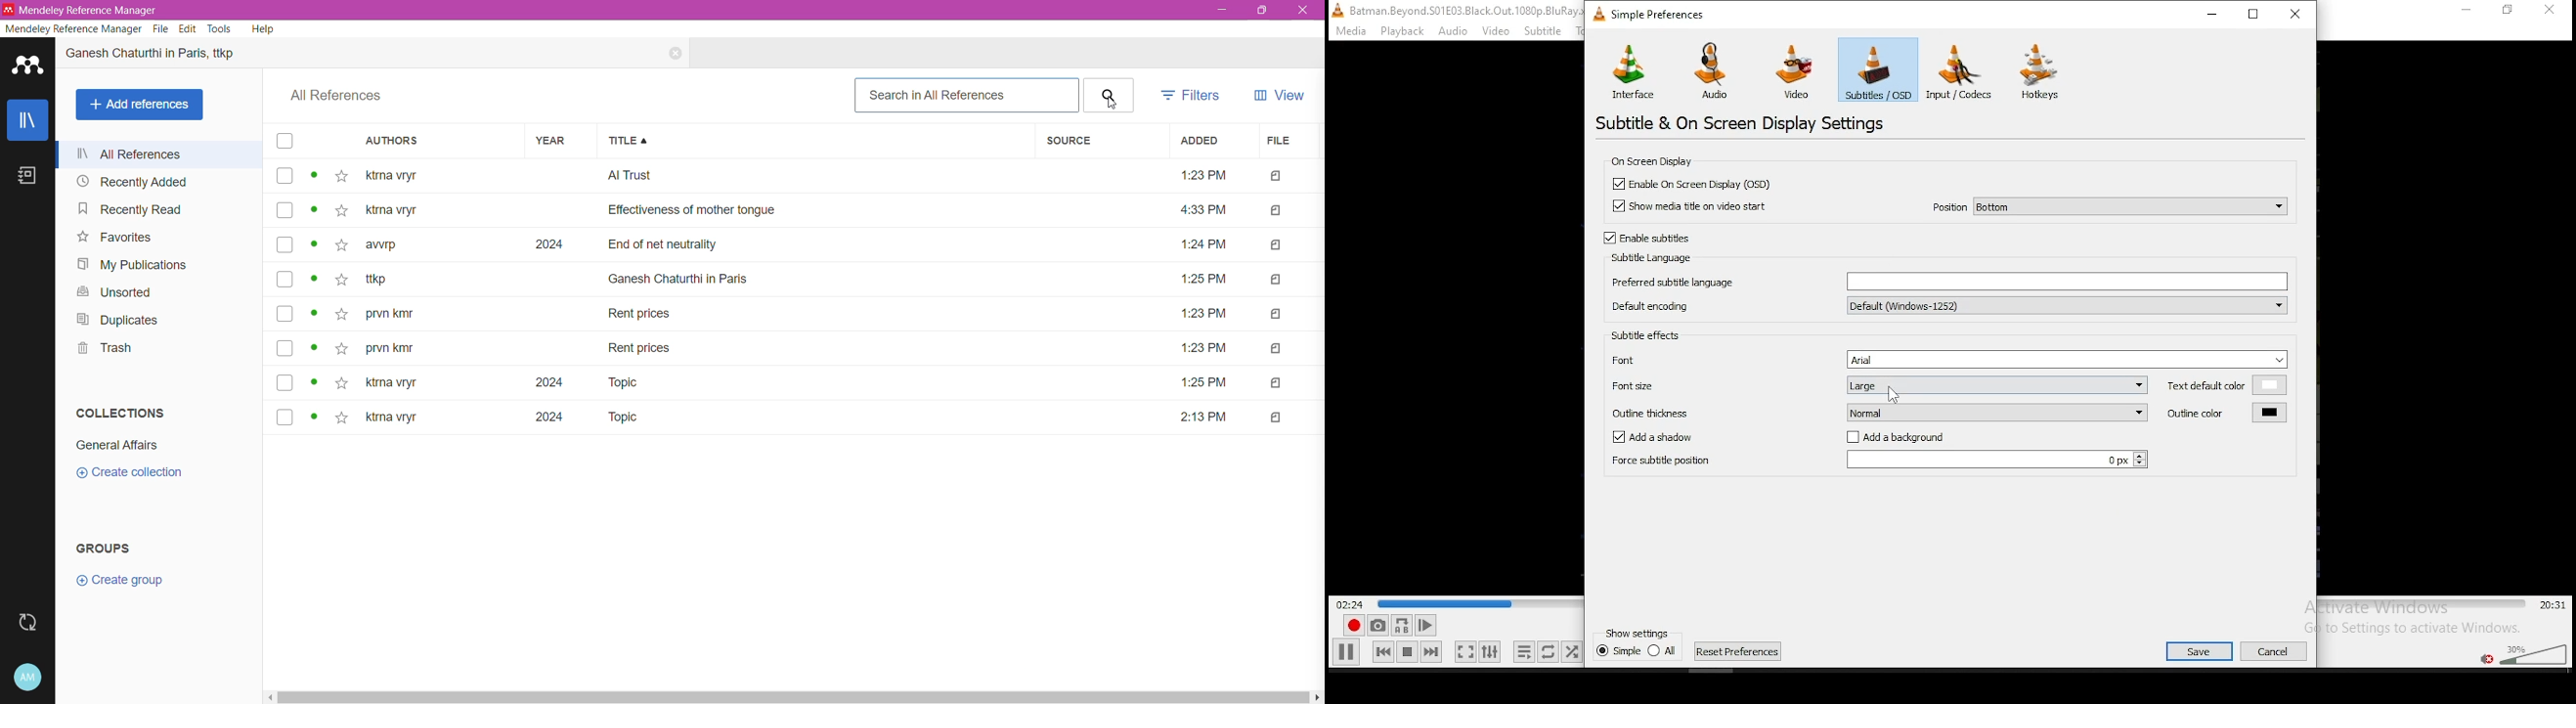 The height and width of the screenshot is (728, 2576). What do you see at coordinates (1492, 651) in the screenshot?
I see `show extended settings` at bounding box center [1492, 651].